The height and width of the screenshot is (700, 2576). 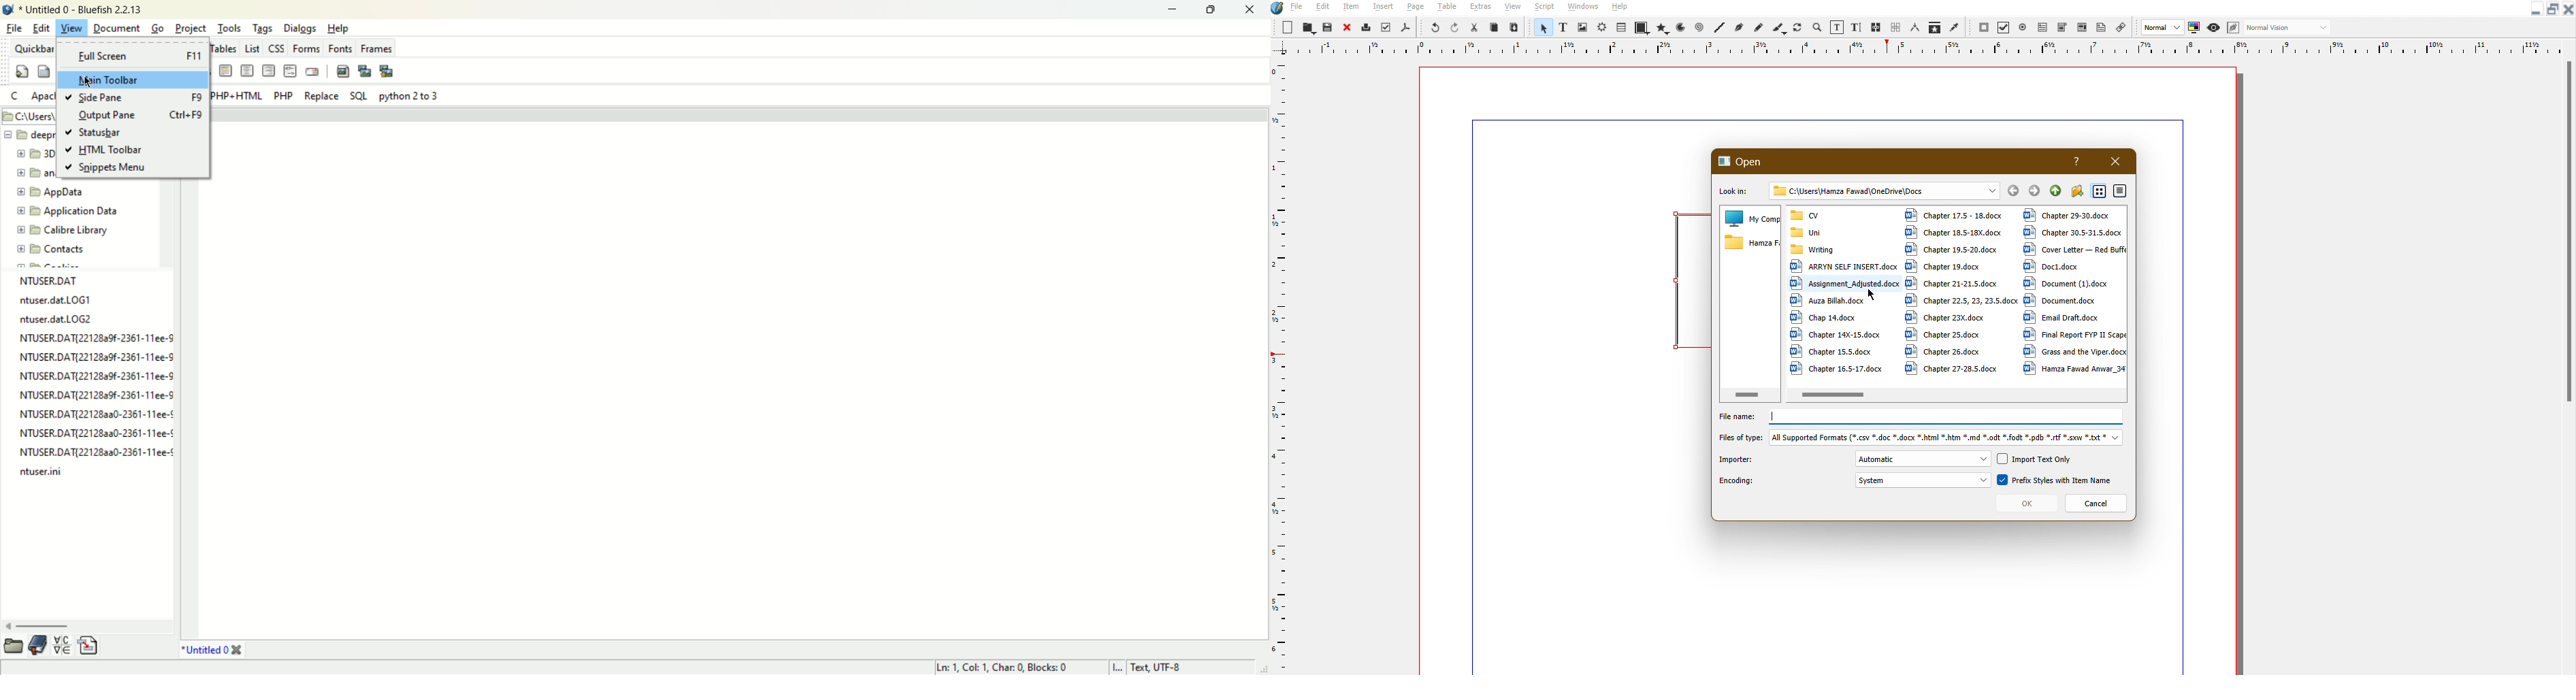 What do you see at coordinates (159, 28) in the screenshot?
I see `go` at bounding box center [159, 28].